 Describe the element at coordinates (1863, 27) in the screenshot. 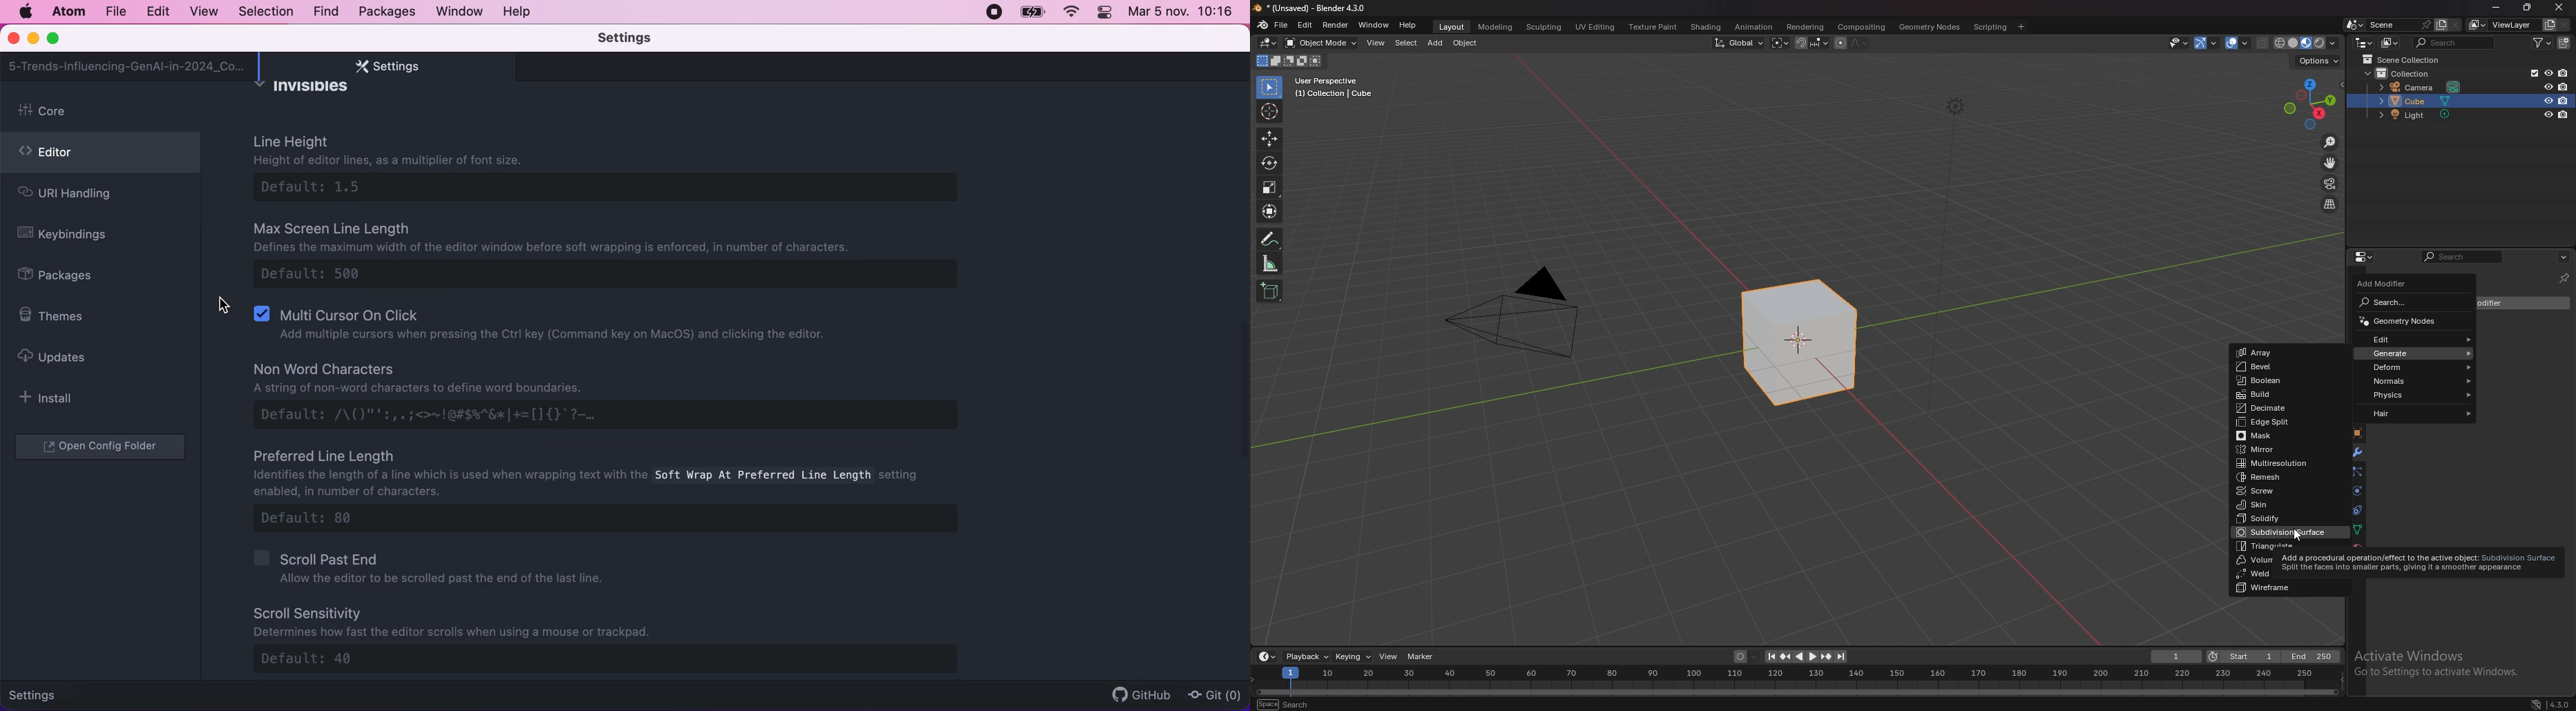

I see `compositing` at that location.